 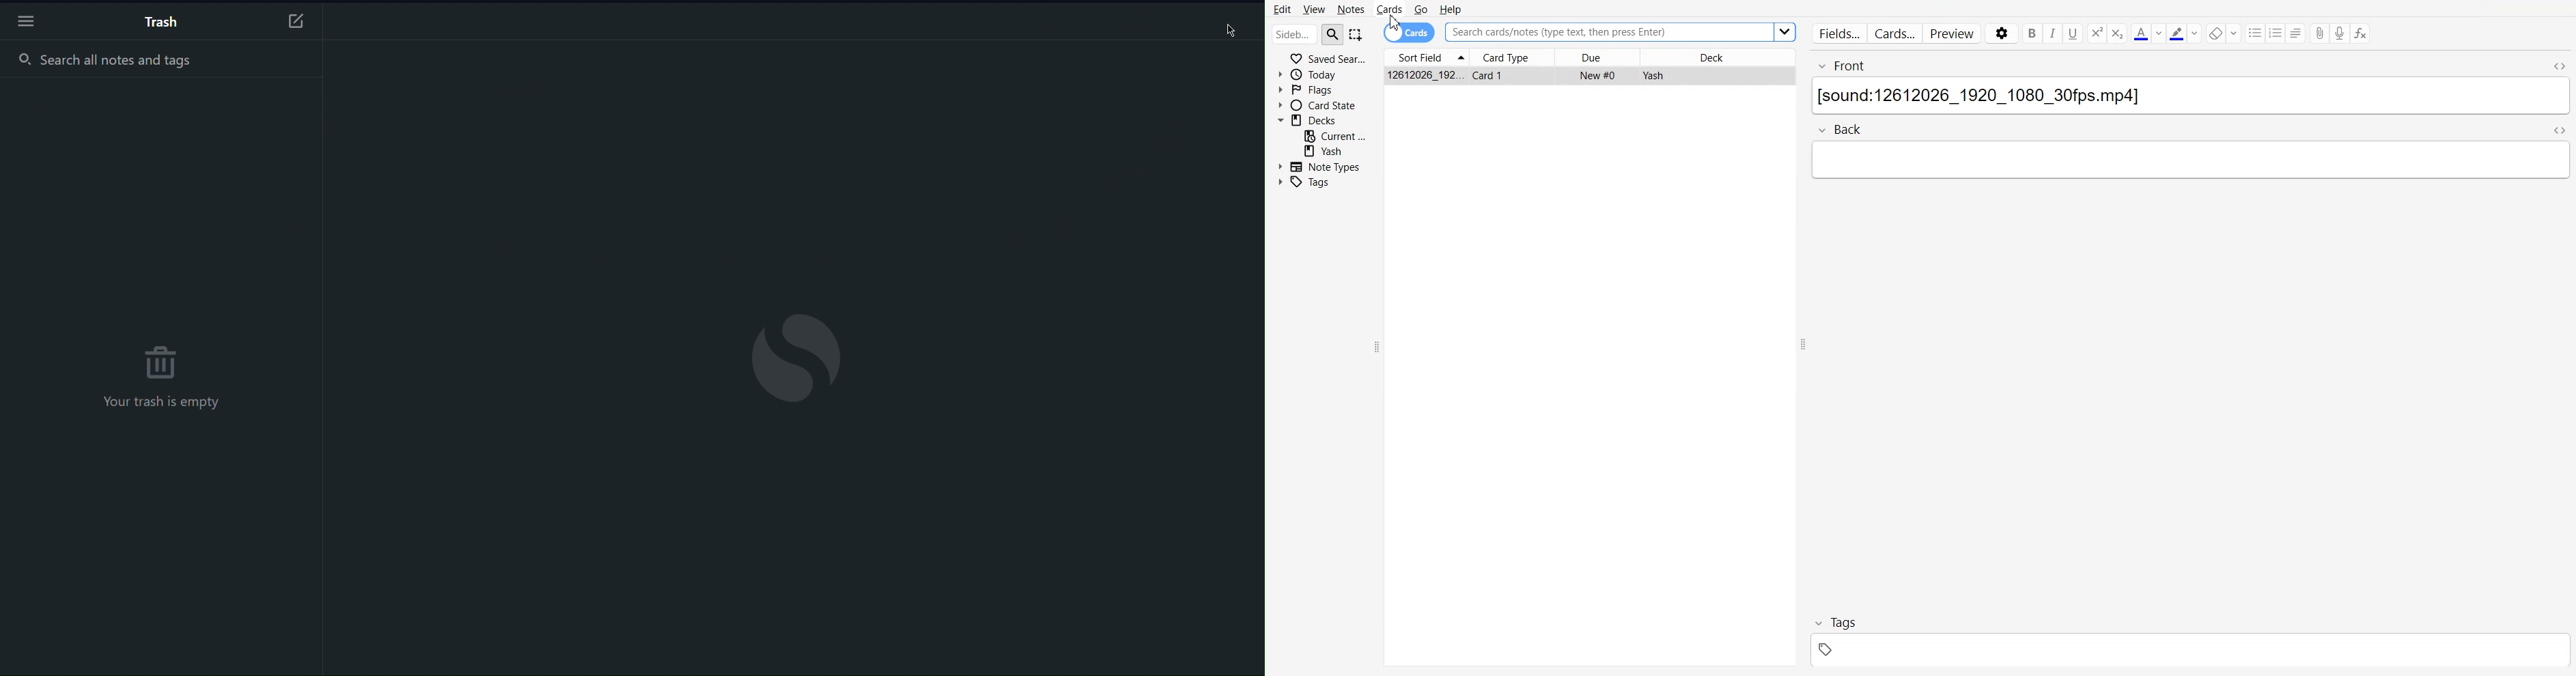 I want to click on Settings, so click(x=2000, y=34).